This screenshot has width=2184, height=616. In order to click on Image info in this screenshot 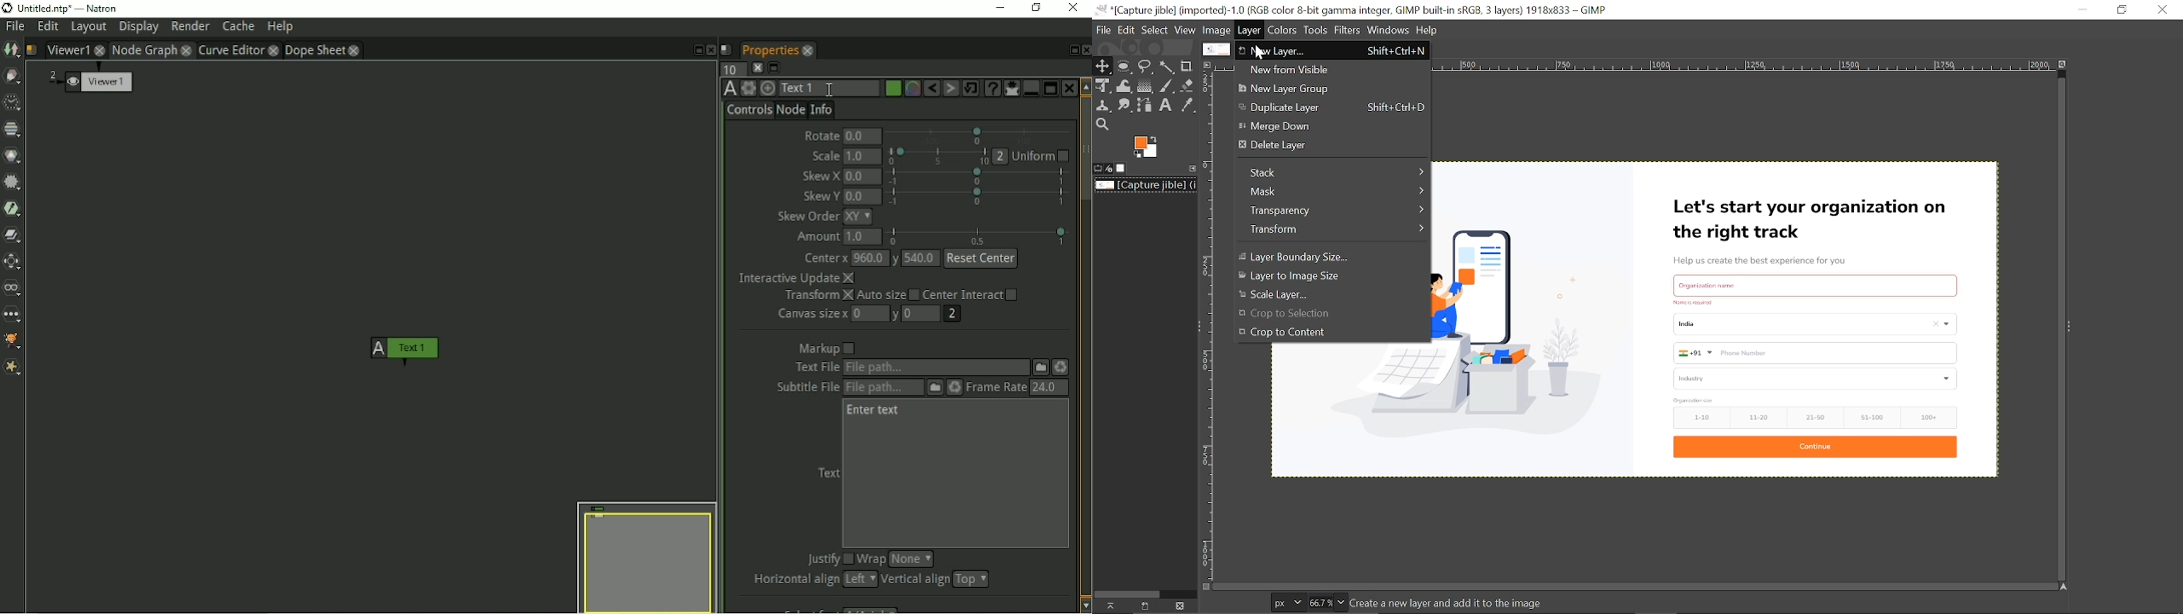, I will do `click(1442, 602)`.